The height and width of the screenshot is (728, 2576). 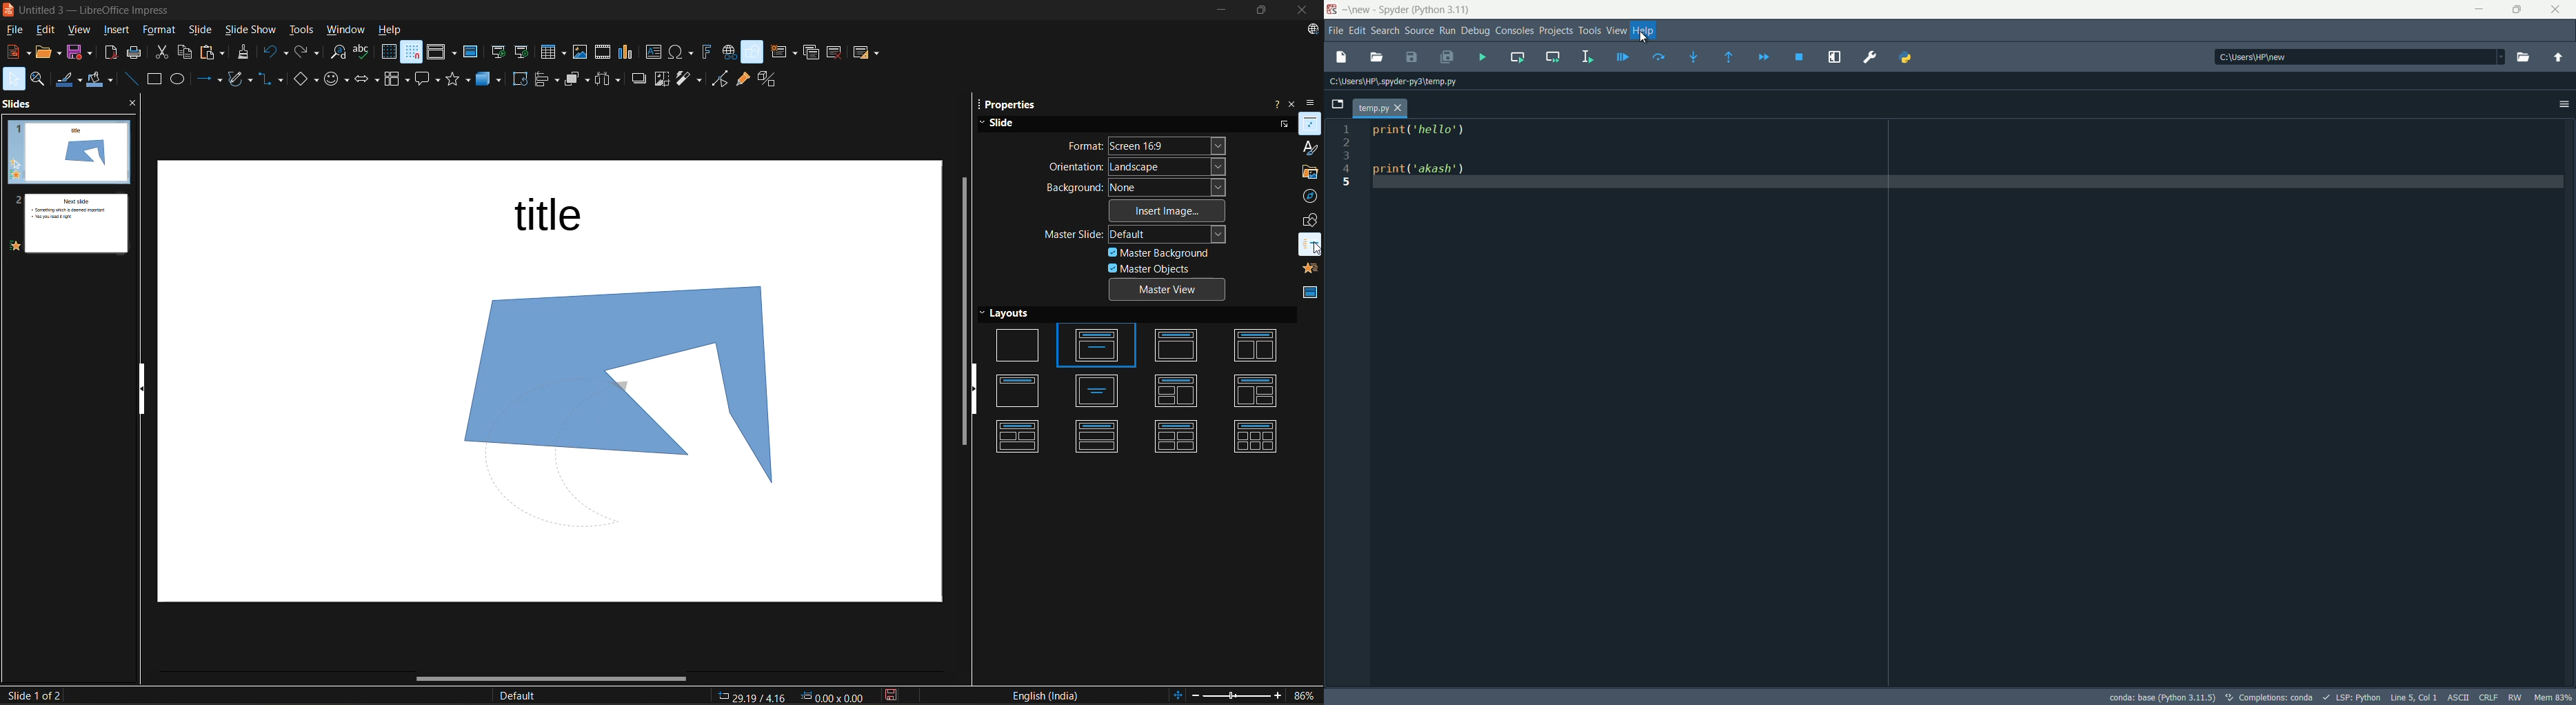 I want to click on minimize, so click(x=2478, y=10).